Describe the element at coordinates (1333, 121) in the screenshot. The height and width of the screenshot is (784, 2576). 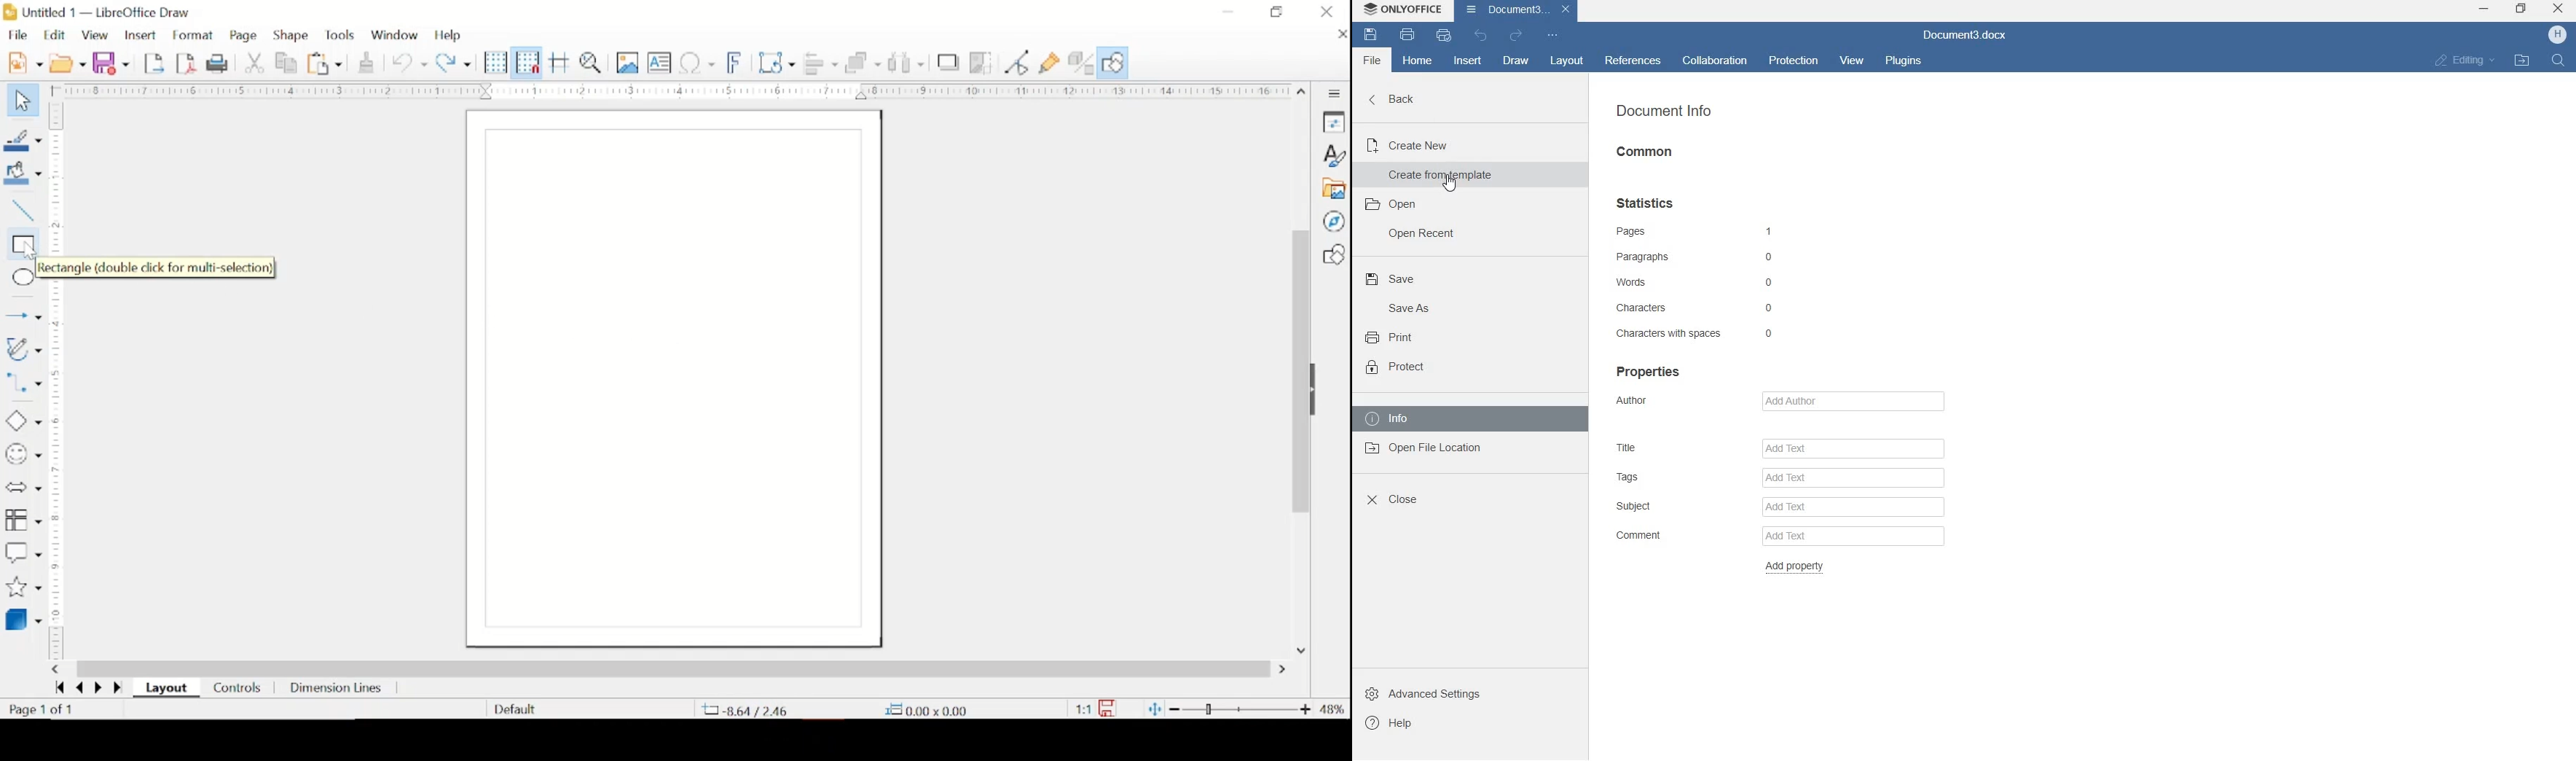
I see `properties` at that location.